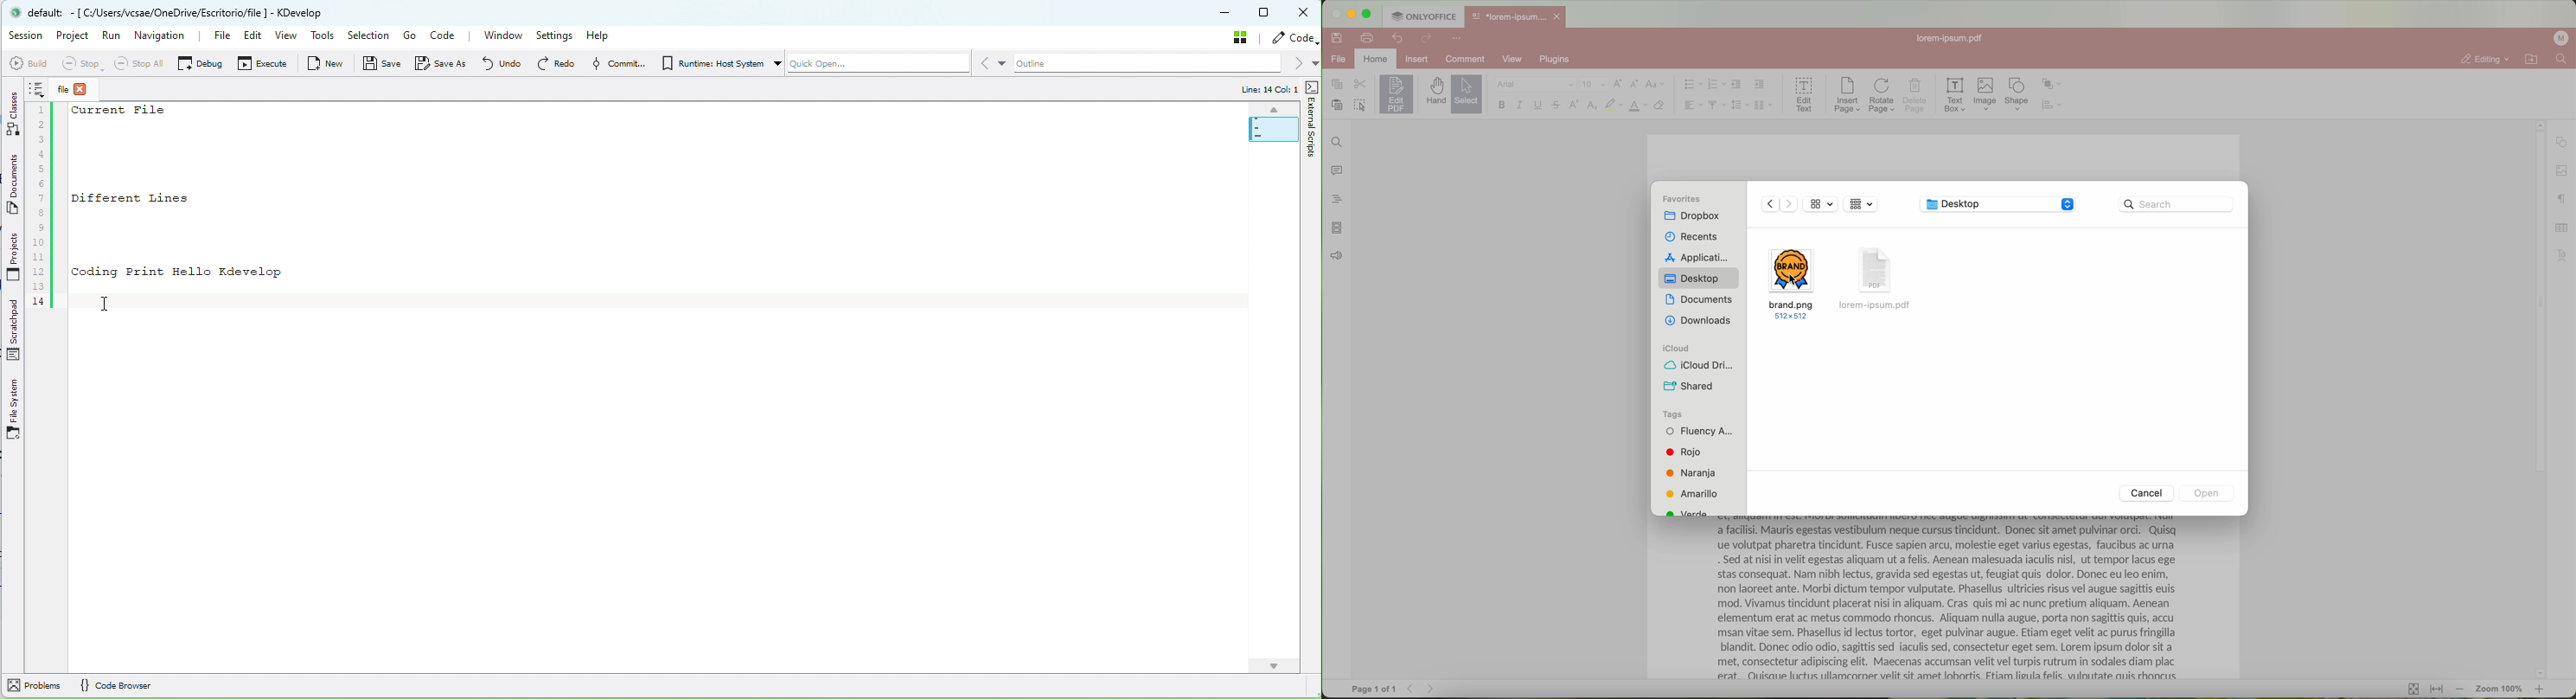 This screenshot has height=700, width=2576. What do you see at coordinates (1953, 37) in the screenshot?
I see `lorem-ipsum.pdf` at bounding box center [1953, 37].